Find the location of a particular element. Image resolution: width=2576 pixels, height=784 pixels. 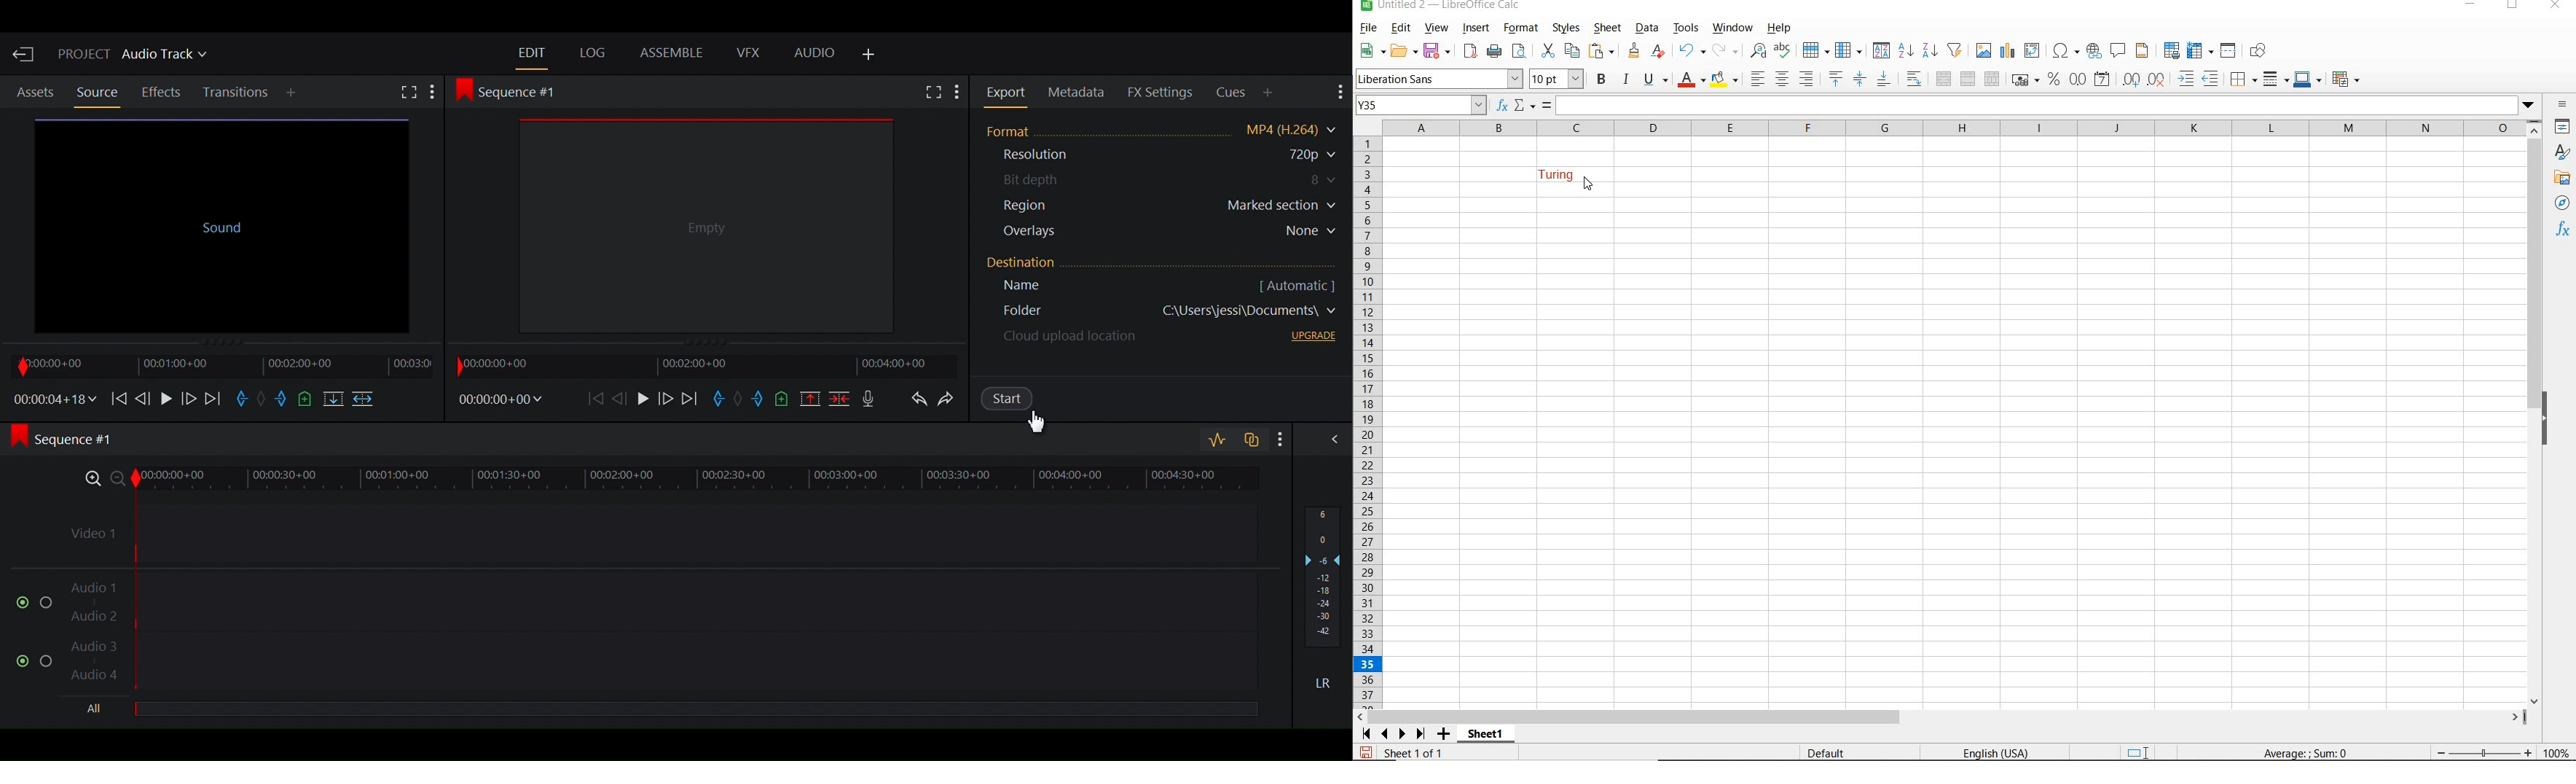

Toggle audio editing levels is located at coordinates (1216, 440).